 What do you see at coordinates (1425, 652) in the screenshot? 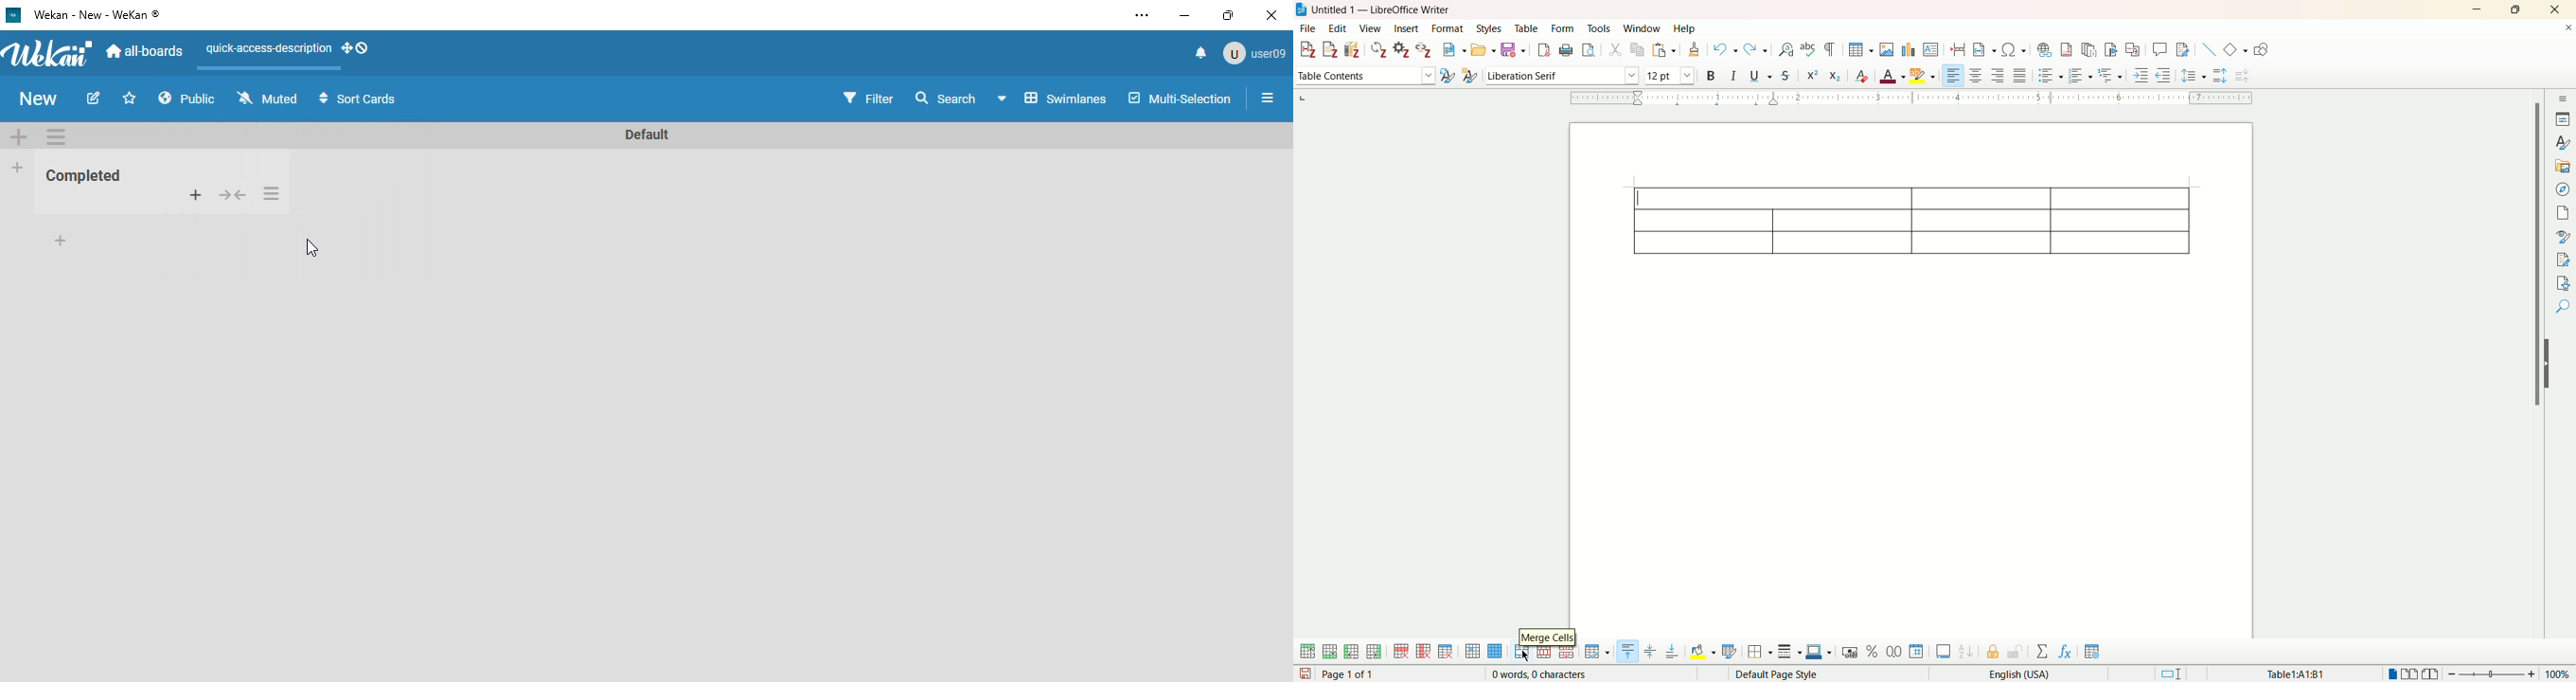
I see `delete column` at bounding box center [1425, 652].